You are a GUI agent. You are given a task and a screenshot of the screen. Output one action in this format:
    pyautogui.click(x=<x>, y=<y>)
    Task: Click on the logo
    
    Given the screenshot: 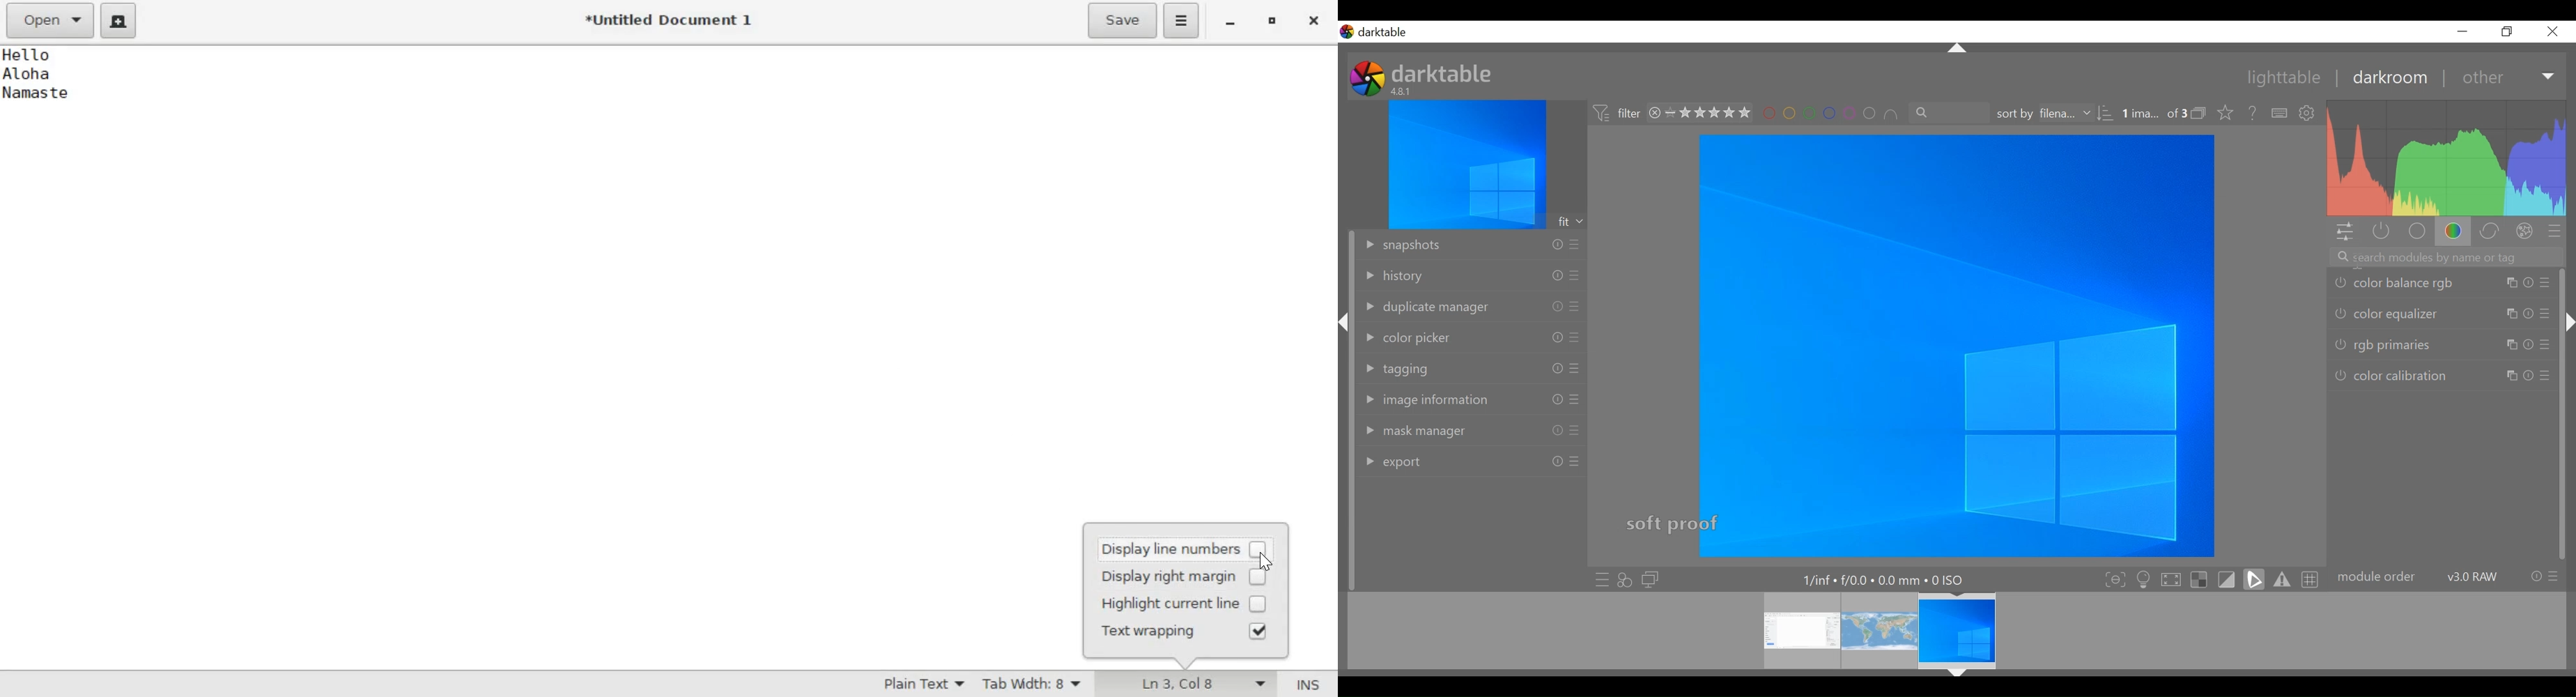 What is the action you would take?
    pyautogui.click(x=1347, y=32)
    